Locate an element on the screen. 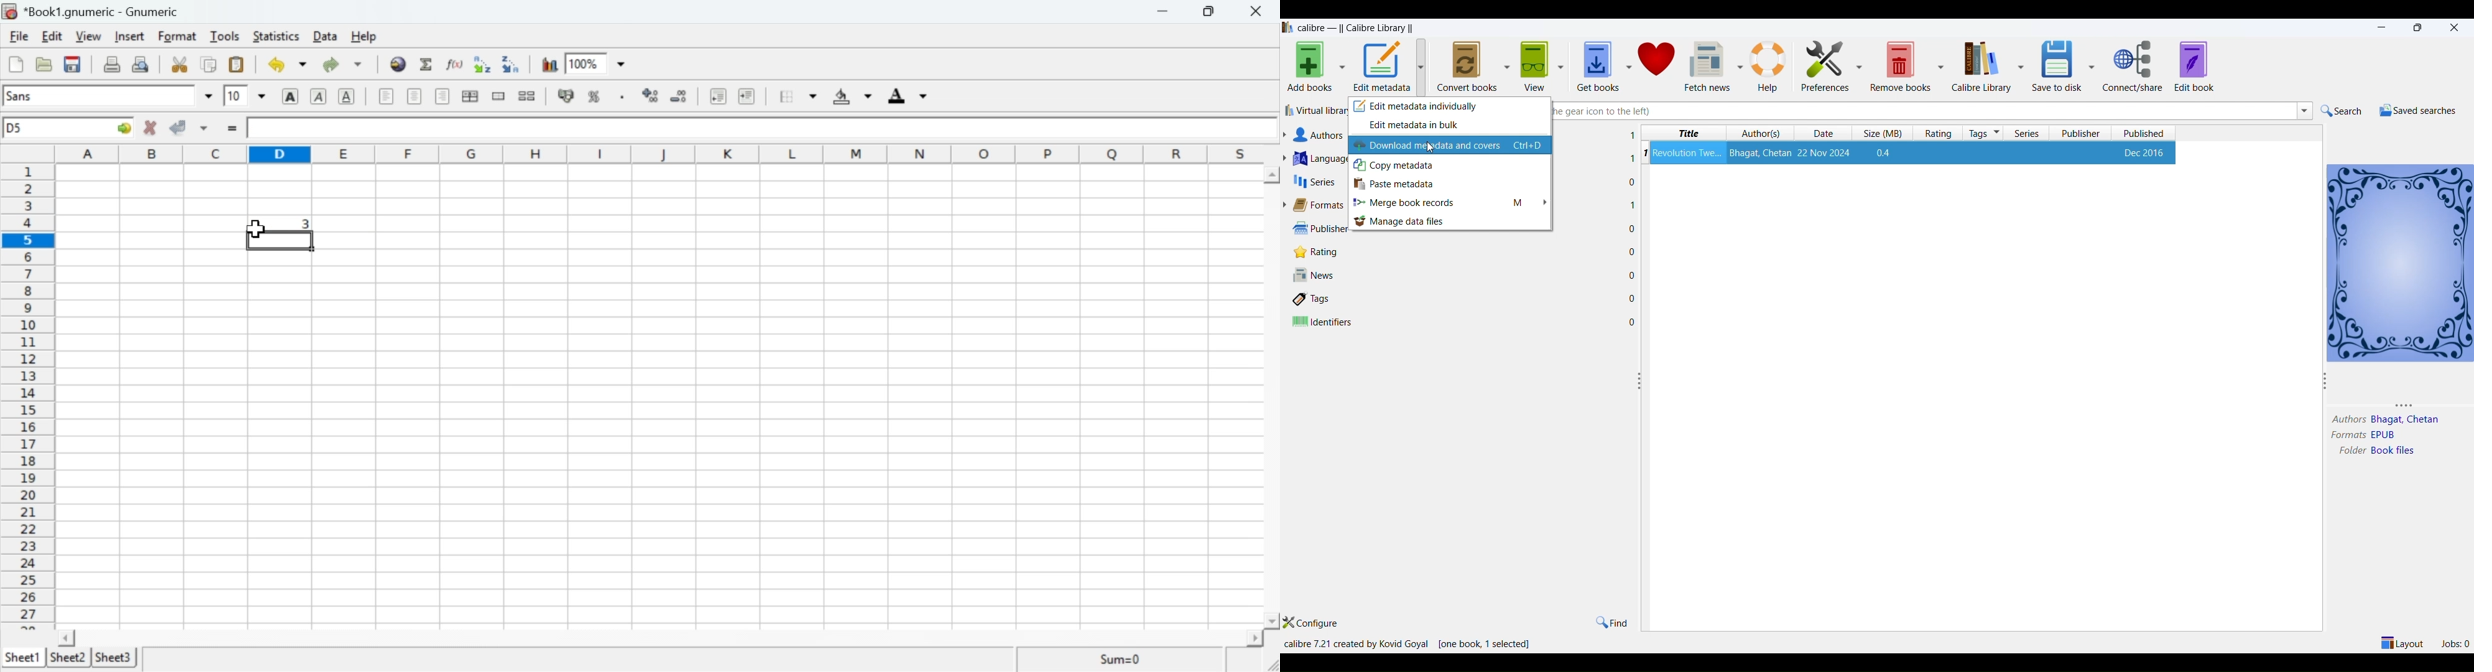  rating is located at coordinates (1940, 133).